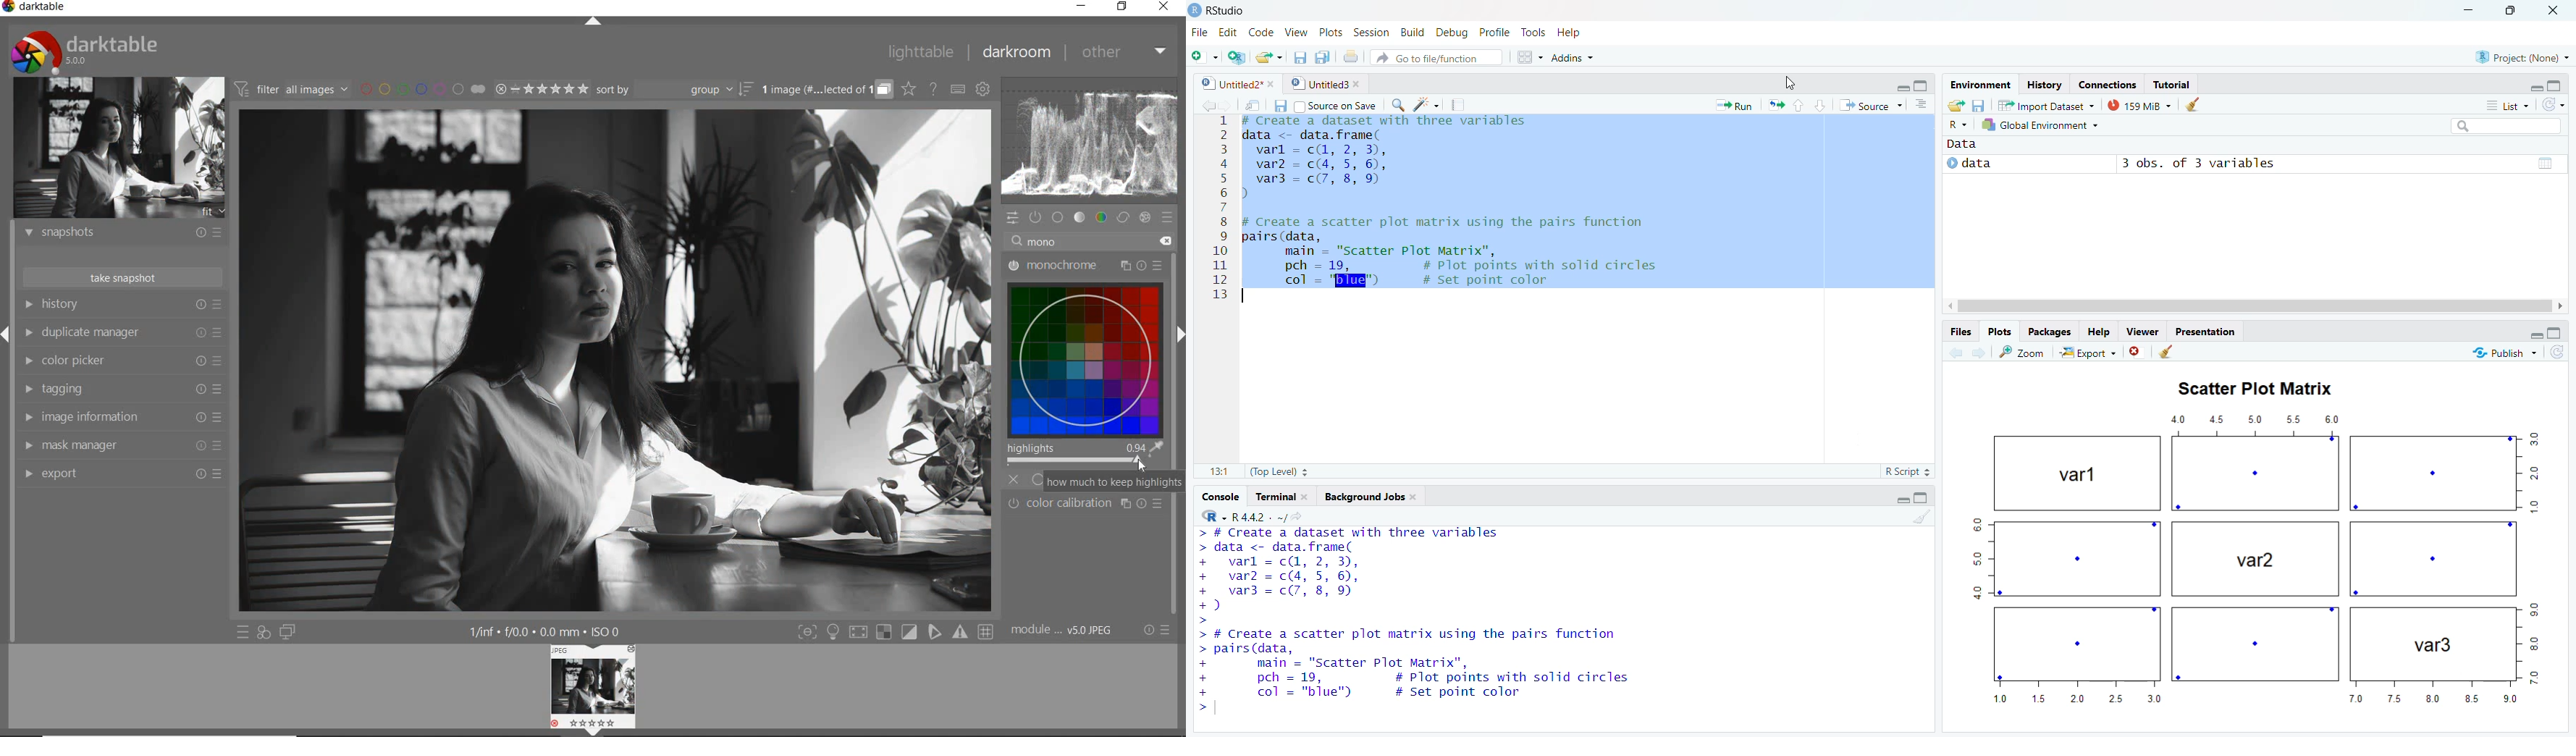  What do you see at coordinates (1144, 465) in the screenshot?
I see `Cursor` at bounding box center [1144, 465].